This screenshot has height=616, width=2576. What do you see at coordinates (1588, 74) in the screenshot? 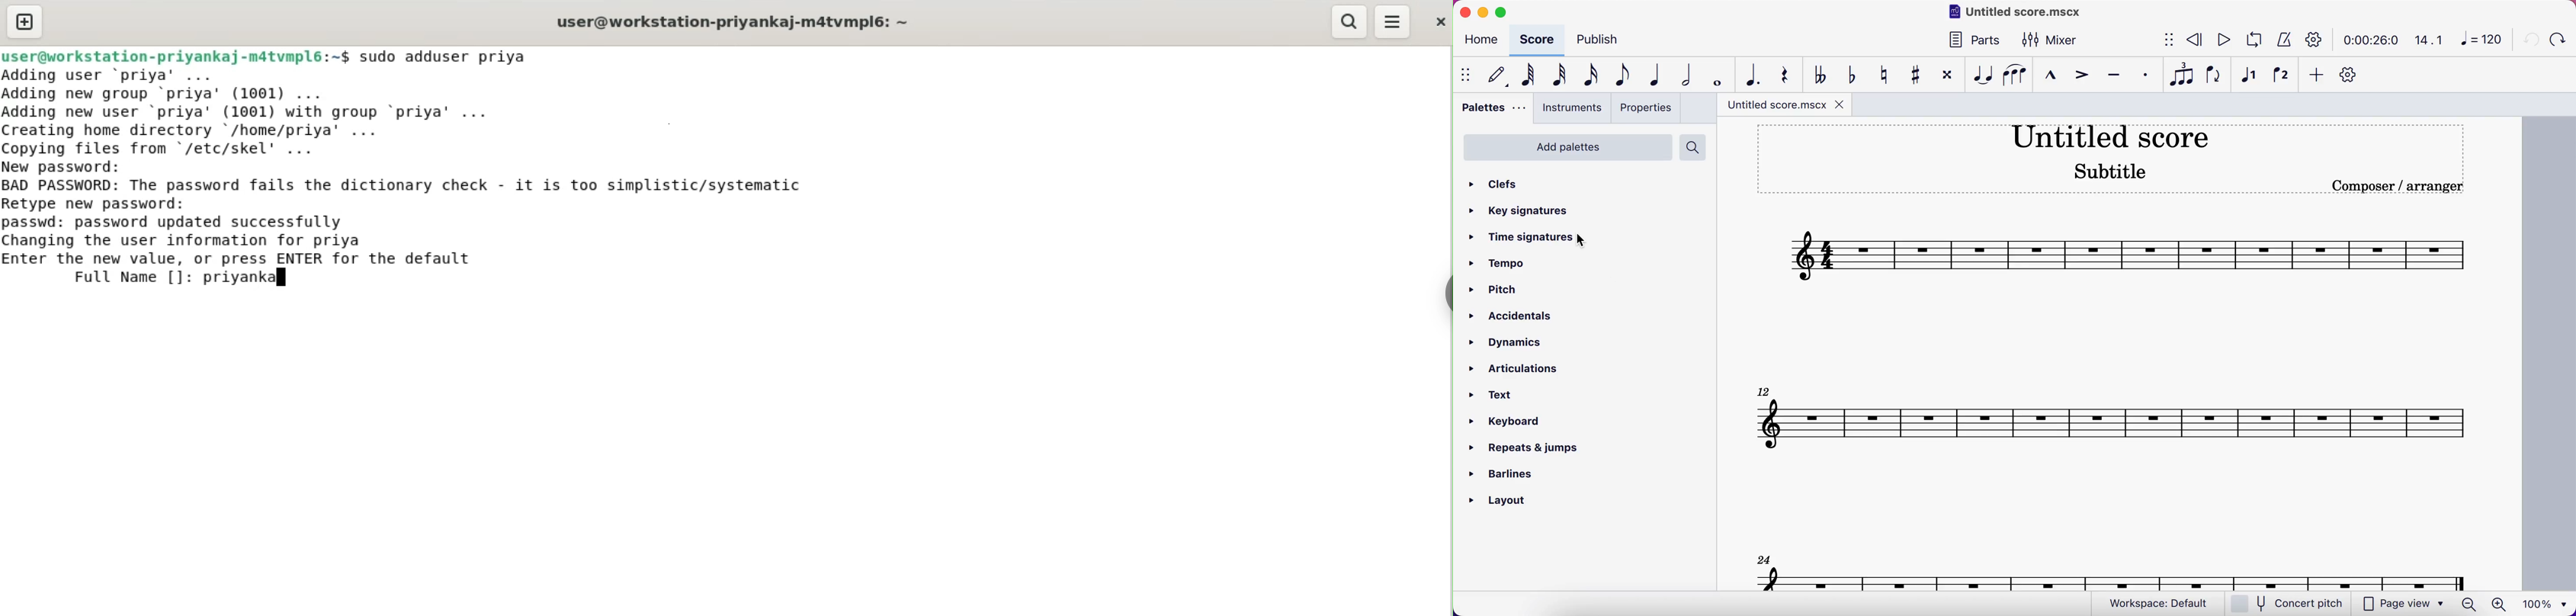
I see `16th note` at bounding box center [1588, 74].